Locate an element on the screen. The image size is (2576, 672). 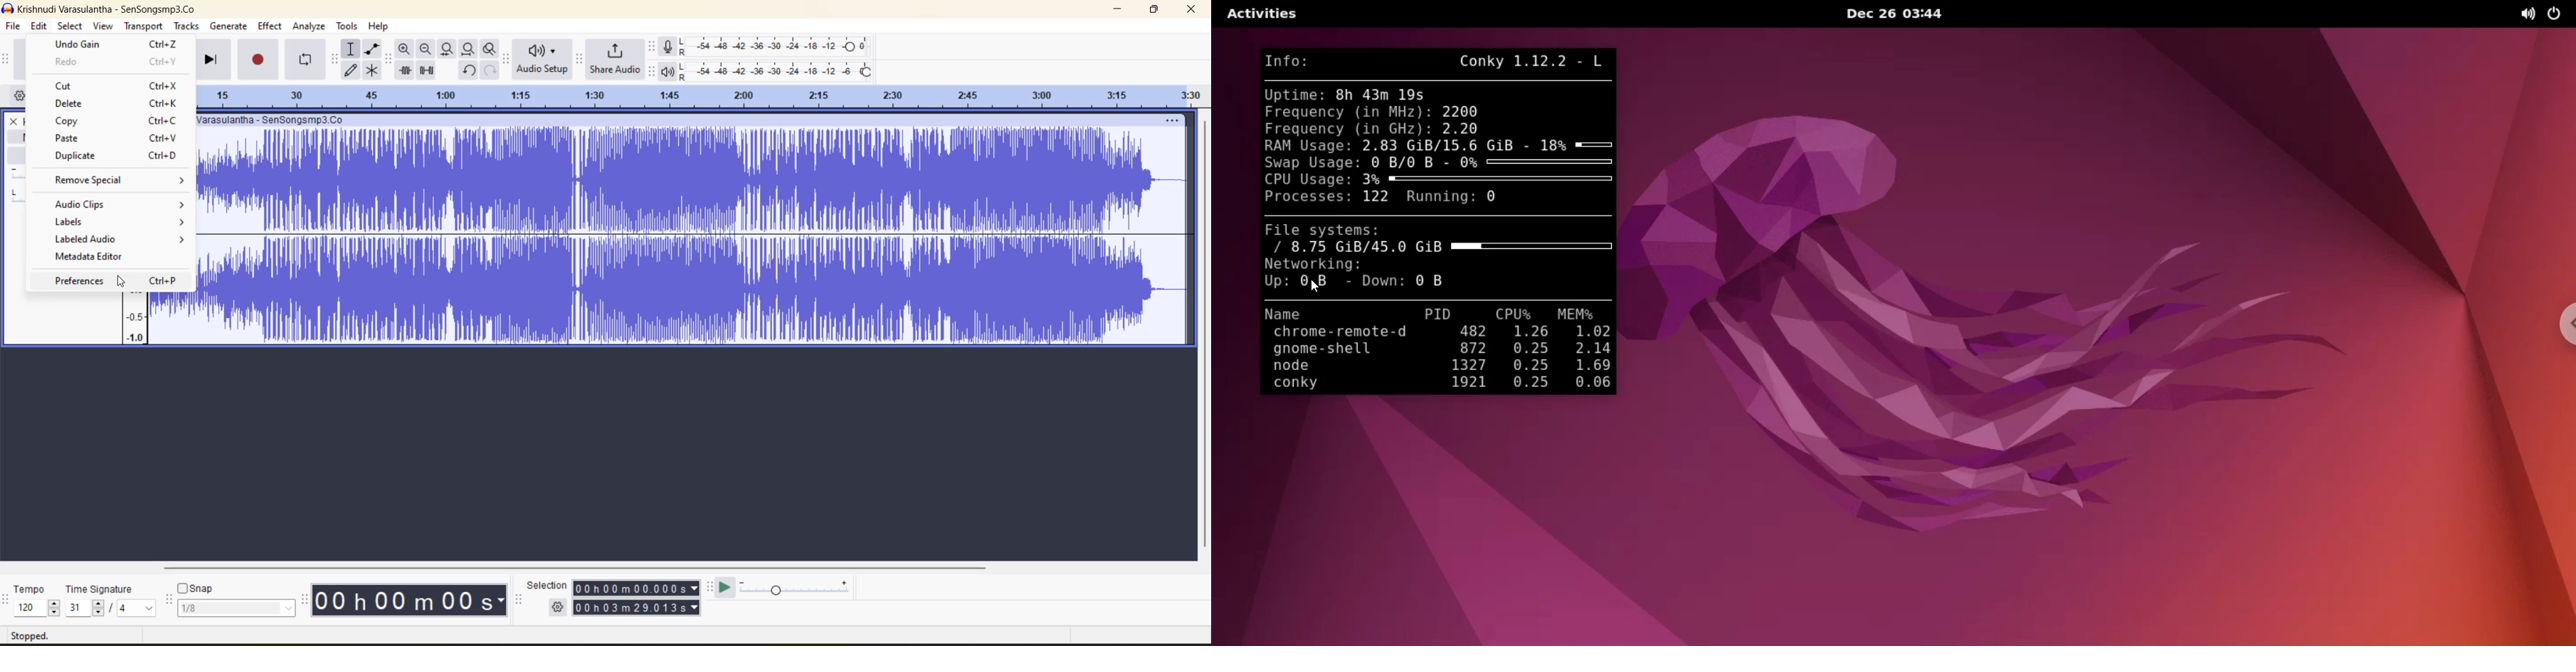
metadata editor is located at coordinates (116, 256).